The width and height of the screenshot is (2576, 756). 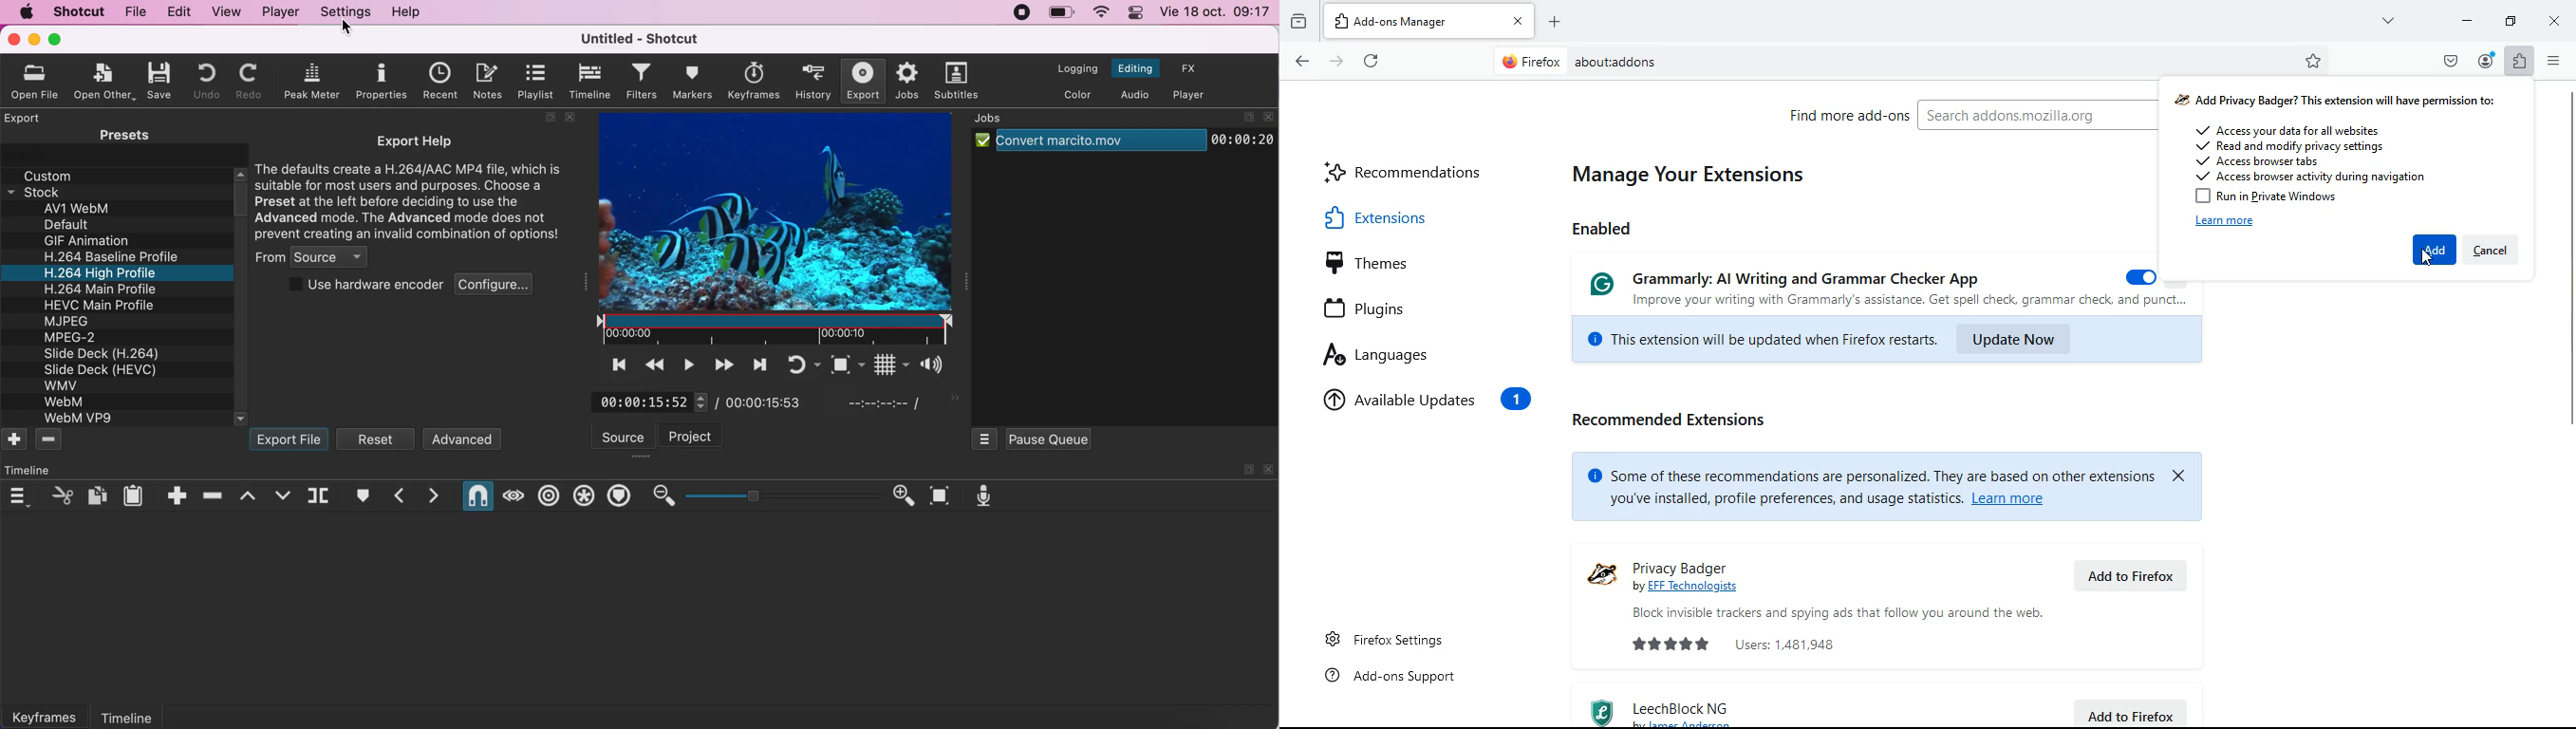 What do you see at coordinates (1020, 12) in the screenshot?
I see `recording stopped` at bounding box center [1020, 12].